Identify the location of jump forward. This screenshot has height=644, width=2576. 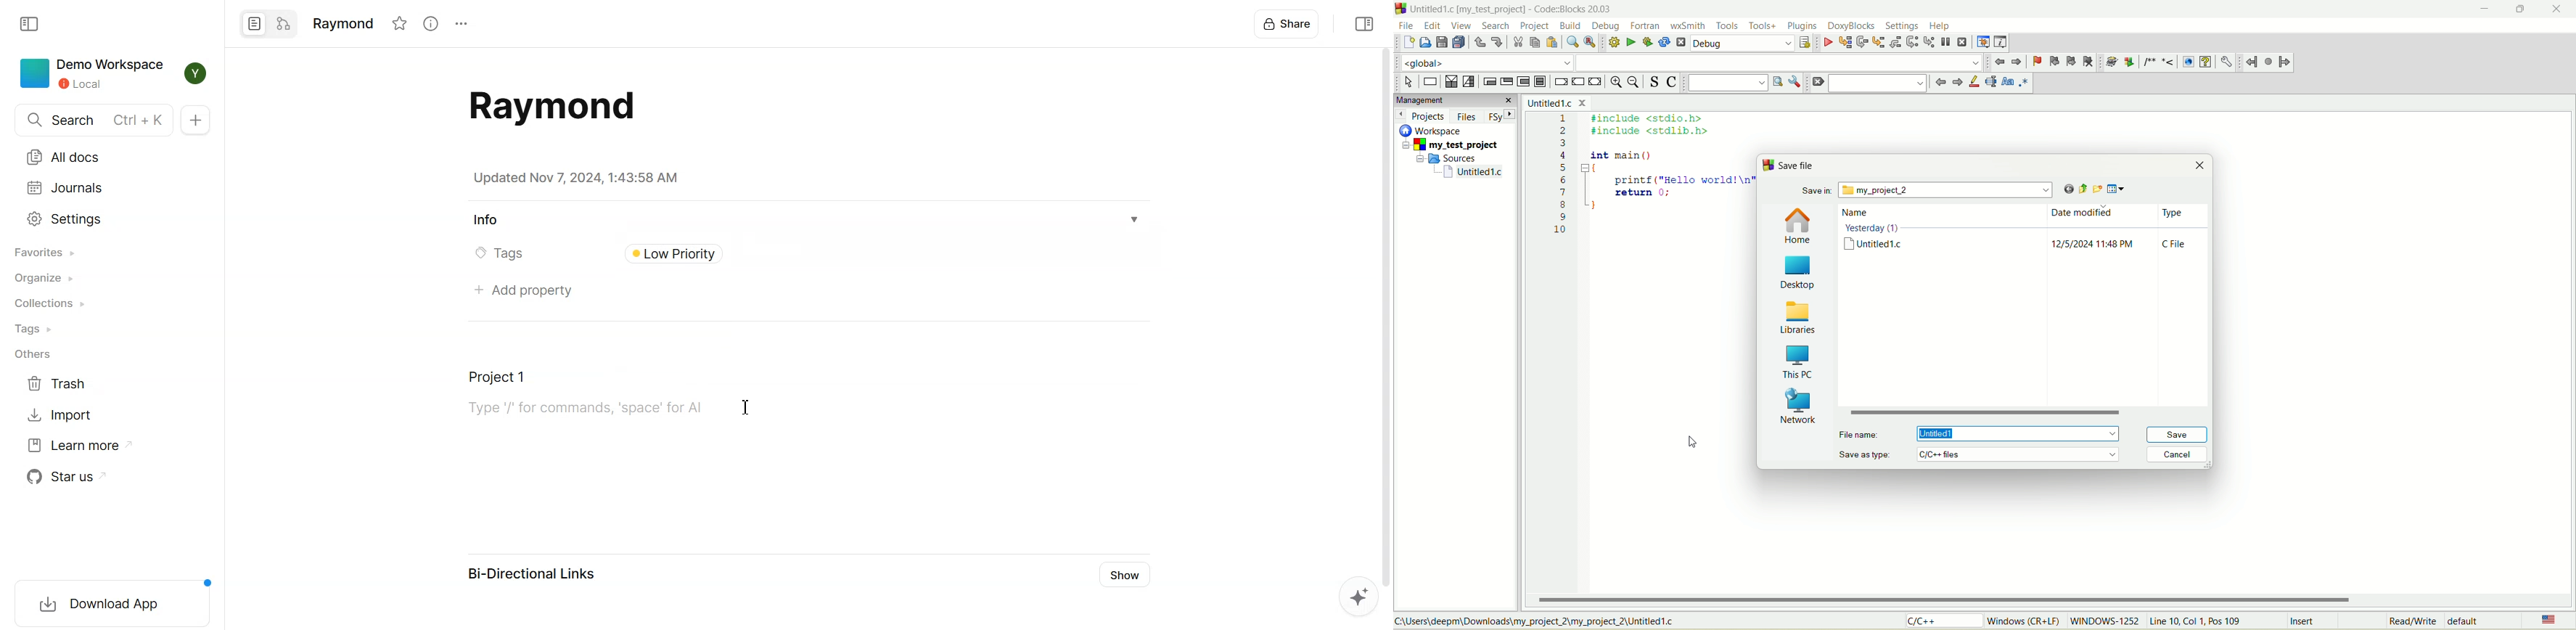
(2019, 62).